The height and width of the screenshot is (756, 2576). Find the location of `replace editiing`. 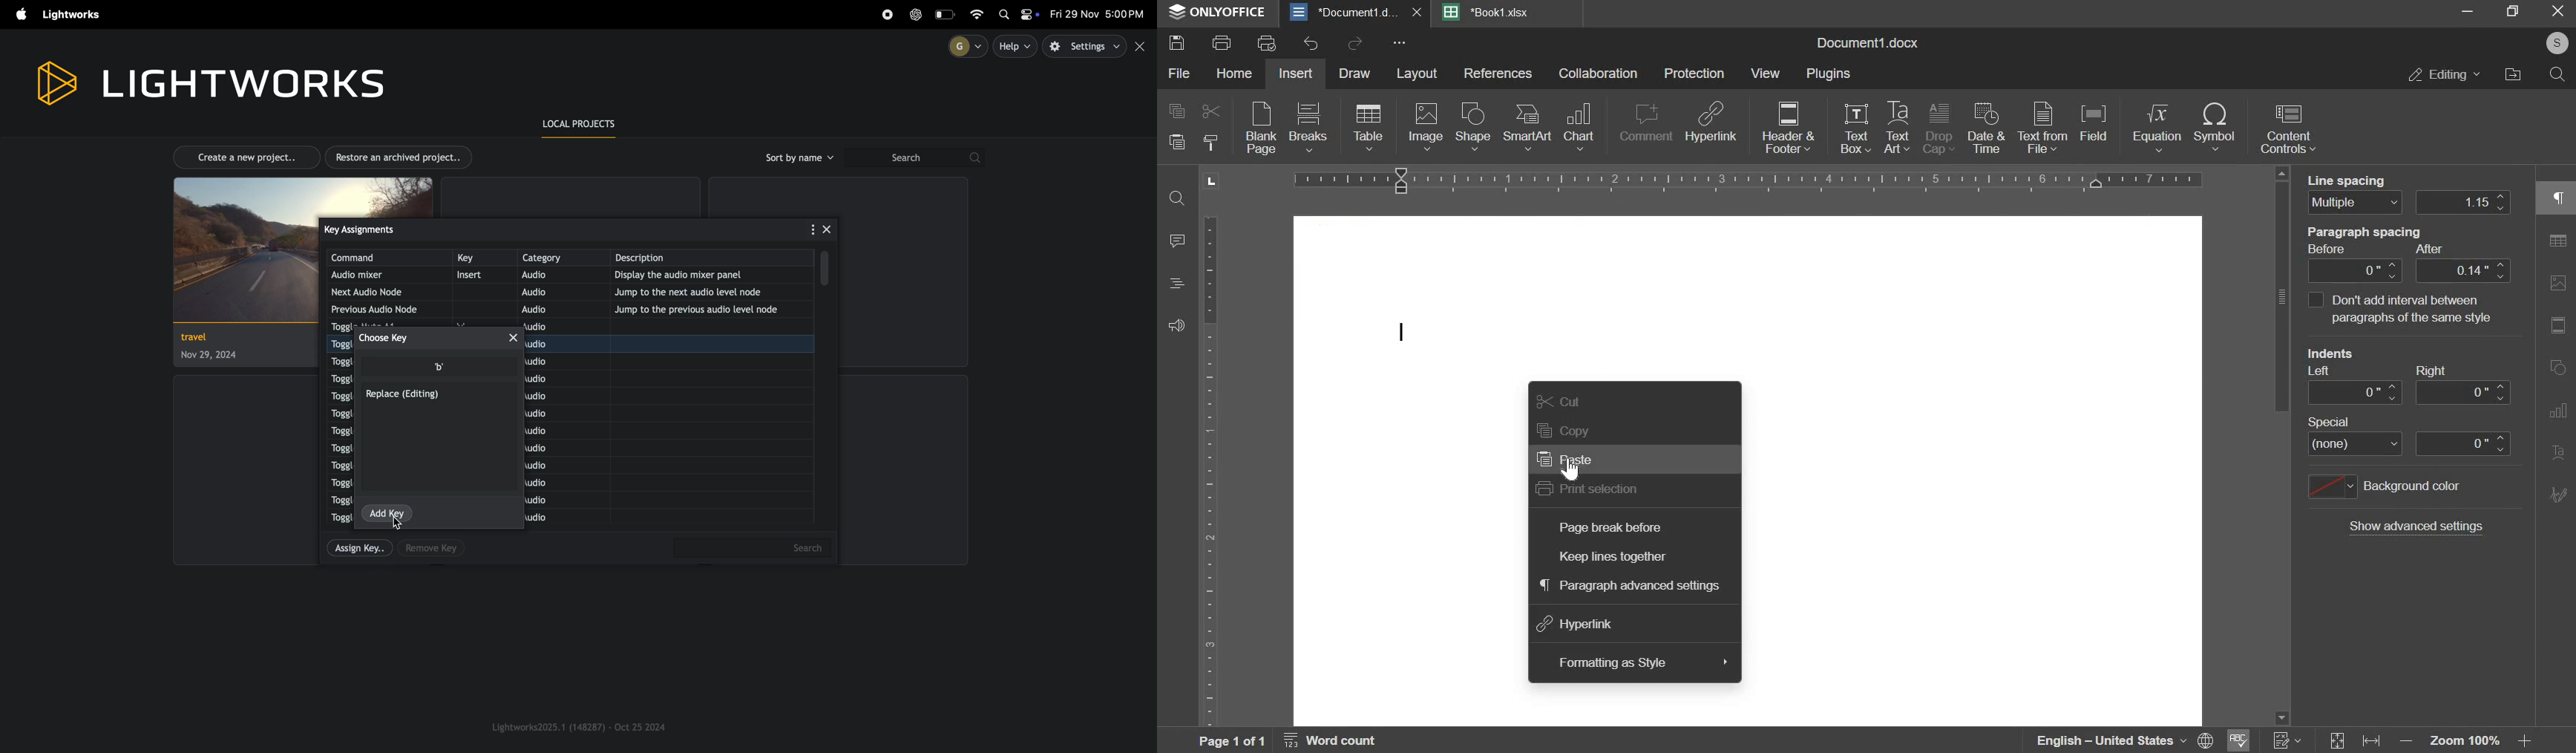

replace editiing is located at coordinates (405, 396).